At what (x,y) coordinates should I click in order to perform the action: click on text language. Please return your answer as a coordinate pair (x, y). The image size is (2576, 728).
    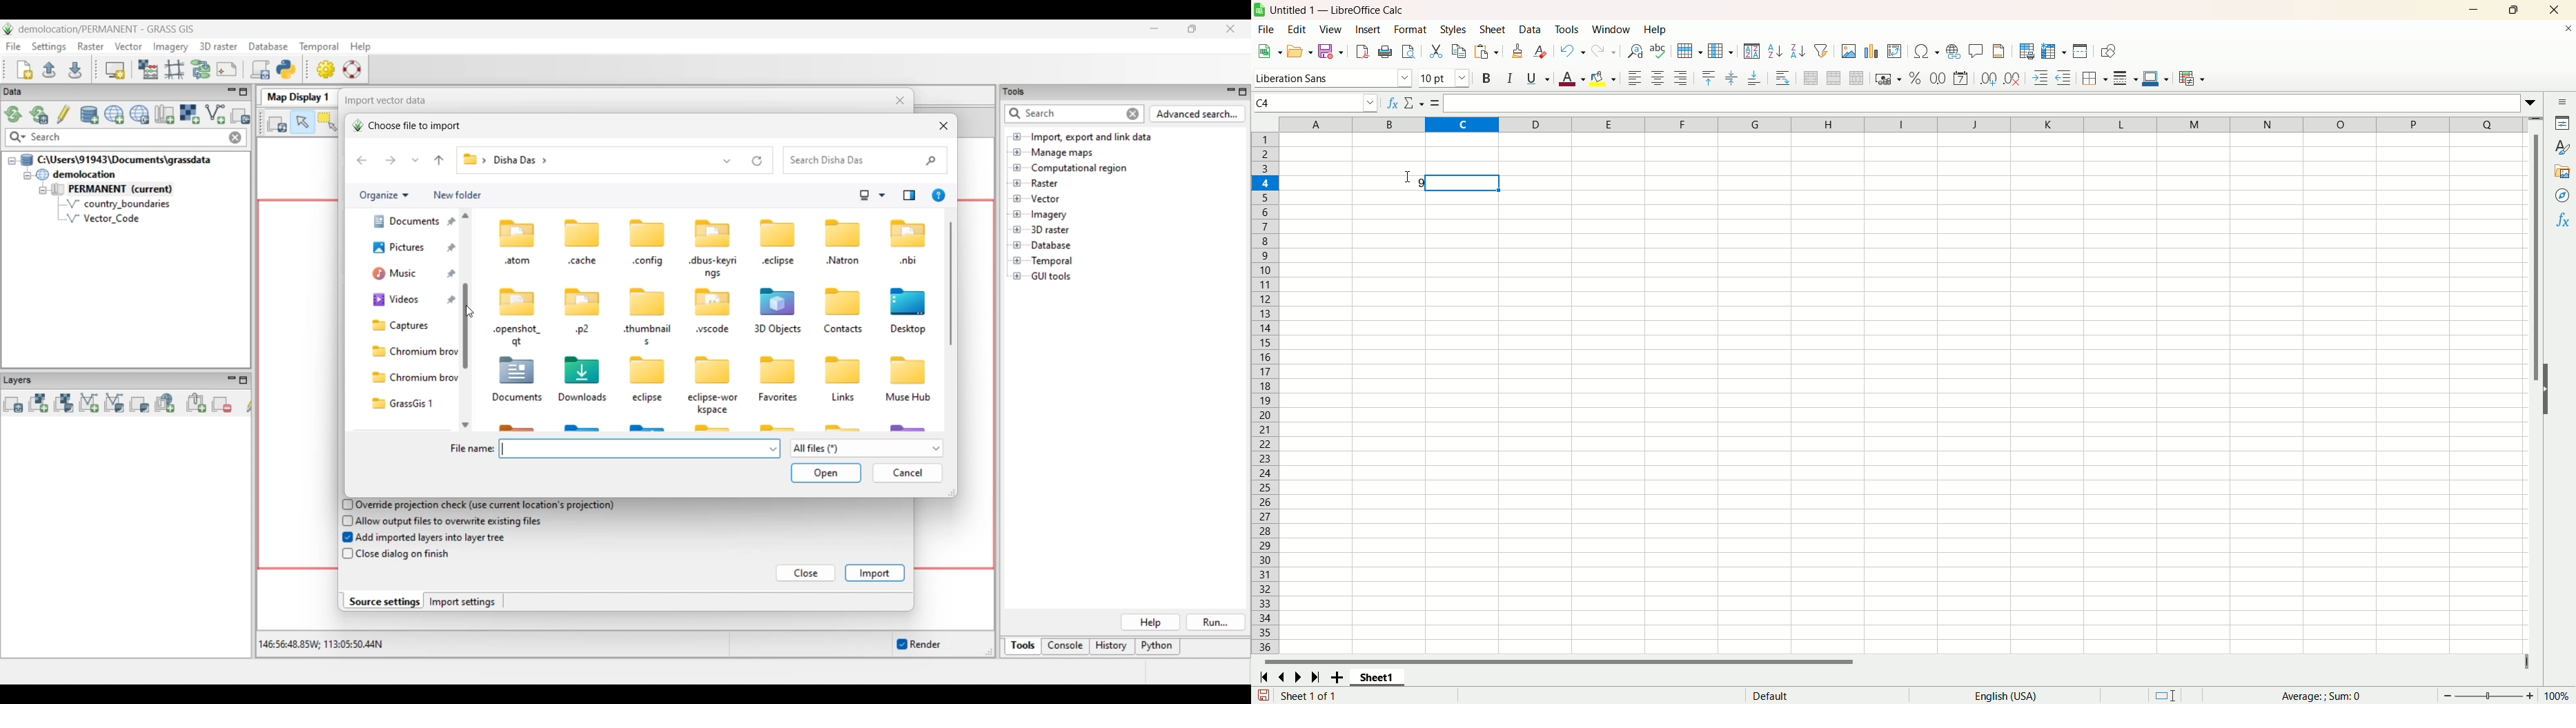
    Looking at the image, I should click on (2005, 696).